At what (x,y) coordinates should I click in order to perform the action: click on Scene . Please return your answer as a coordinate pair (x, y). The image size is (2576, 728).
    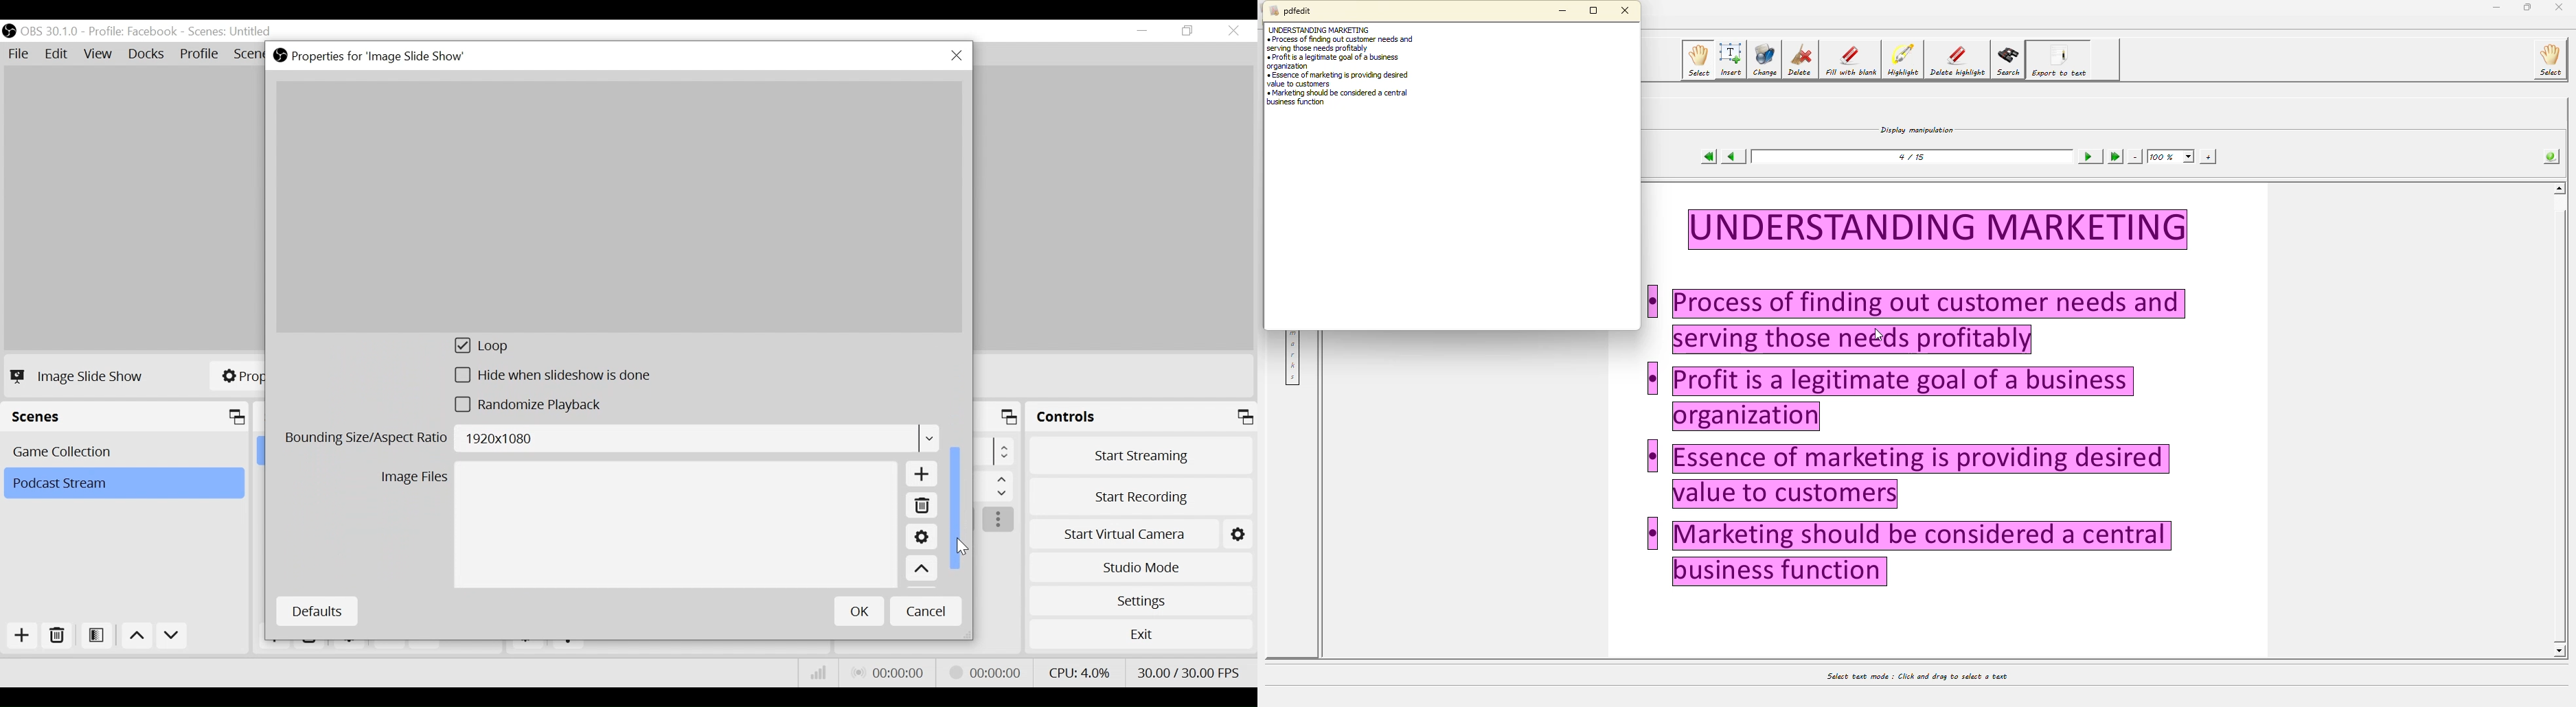
    Looking at the image, I should click on (123, 484).